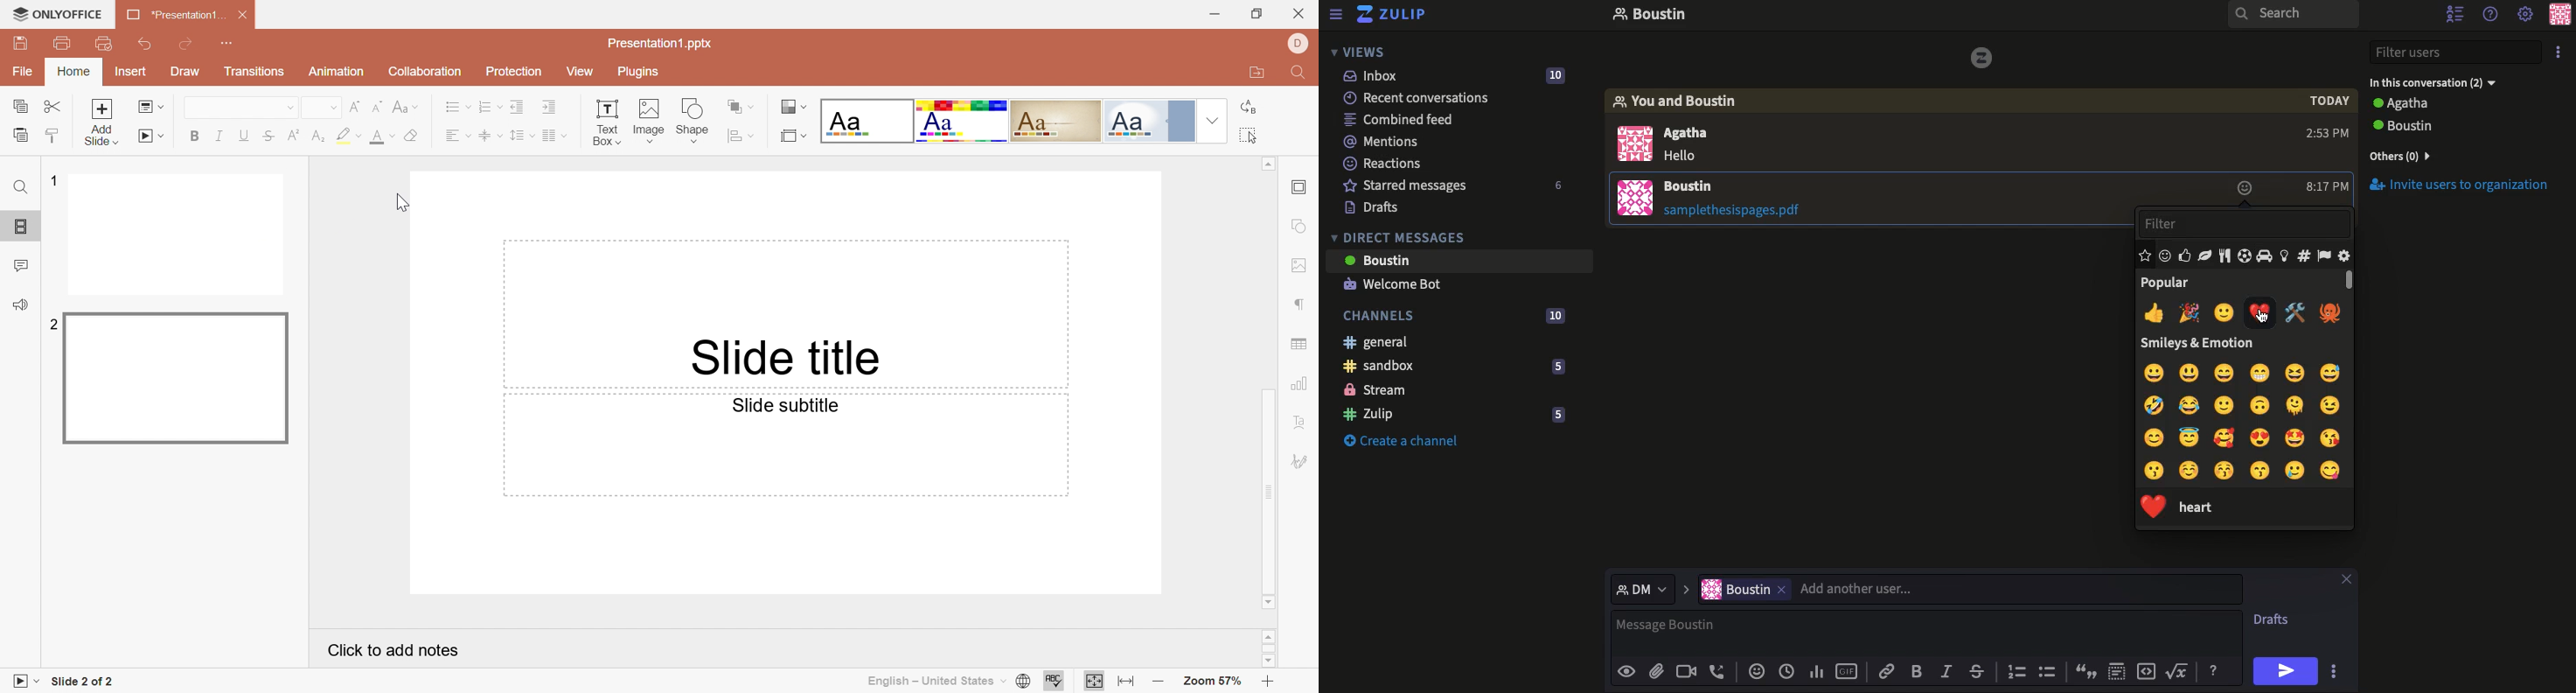 The height and width of the screenshot is (700, 2576). Describe the element at coordinates (1302, 266) in the screenshot. I see `image settings` at that location.